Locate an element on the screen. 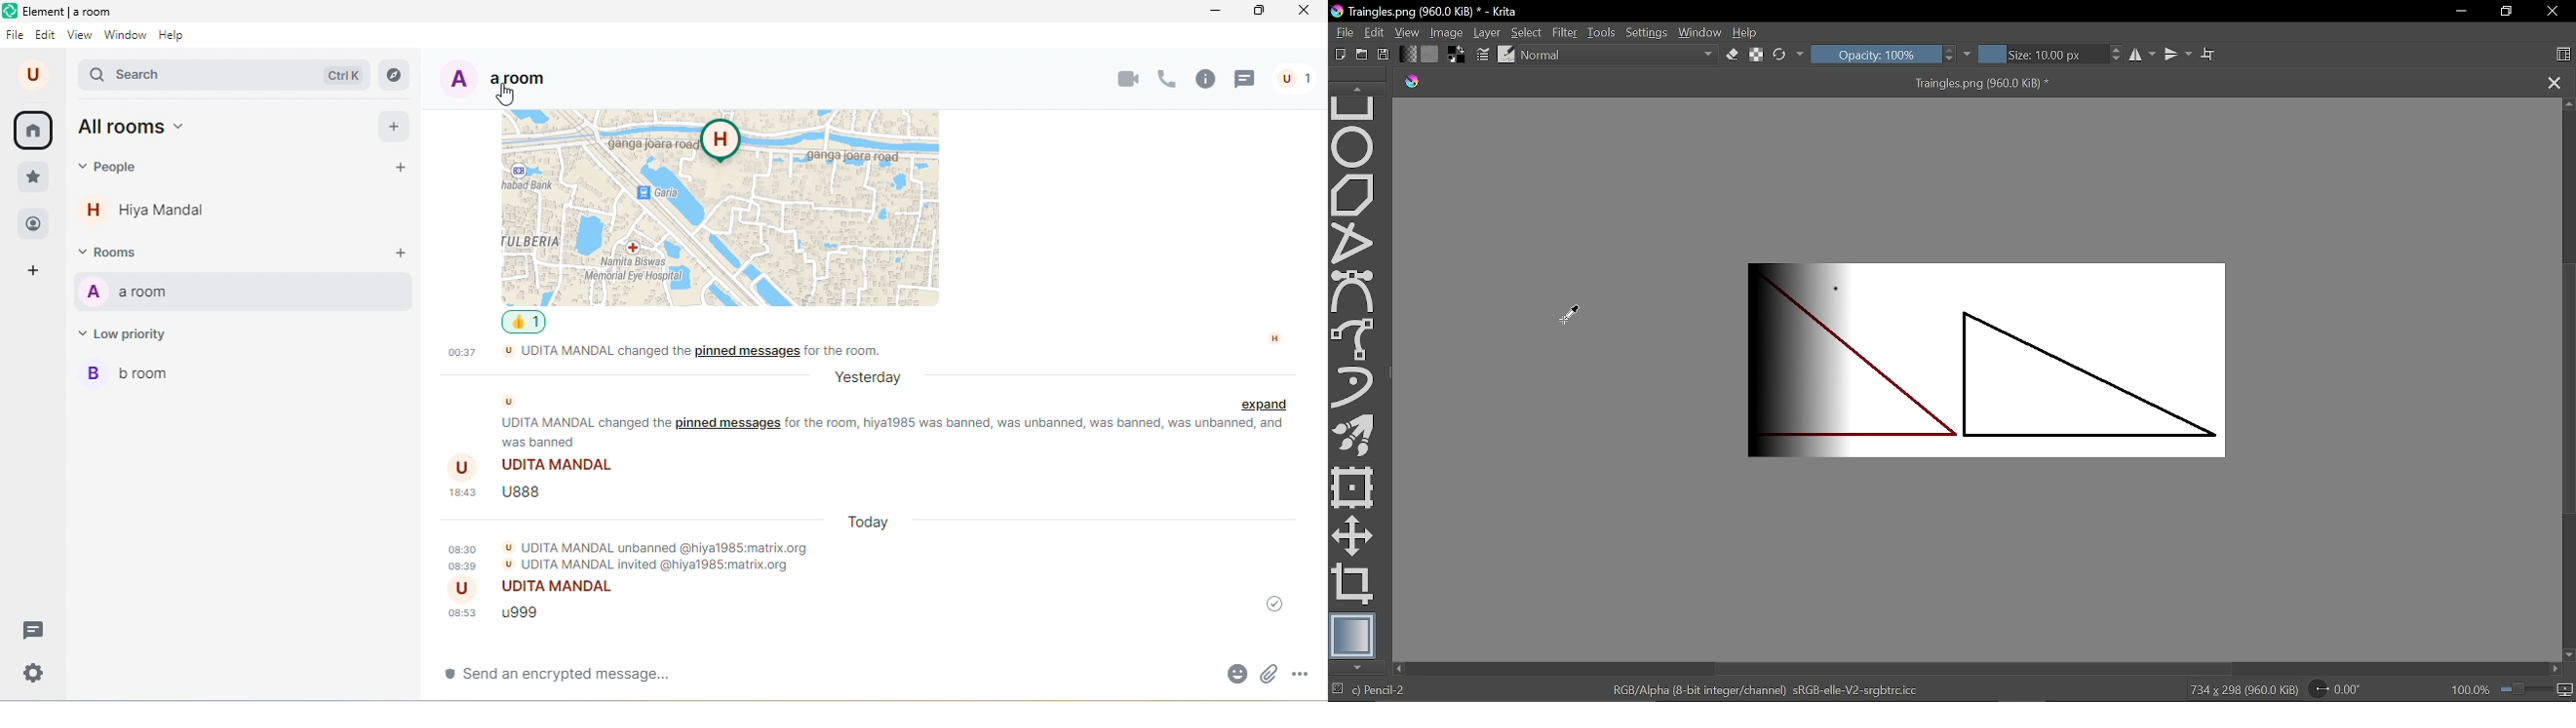 This screenshot has height=728, width=2576. rooms is located at coordinates (117, 254).